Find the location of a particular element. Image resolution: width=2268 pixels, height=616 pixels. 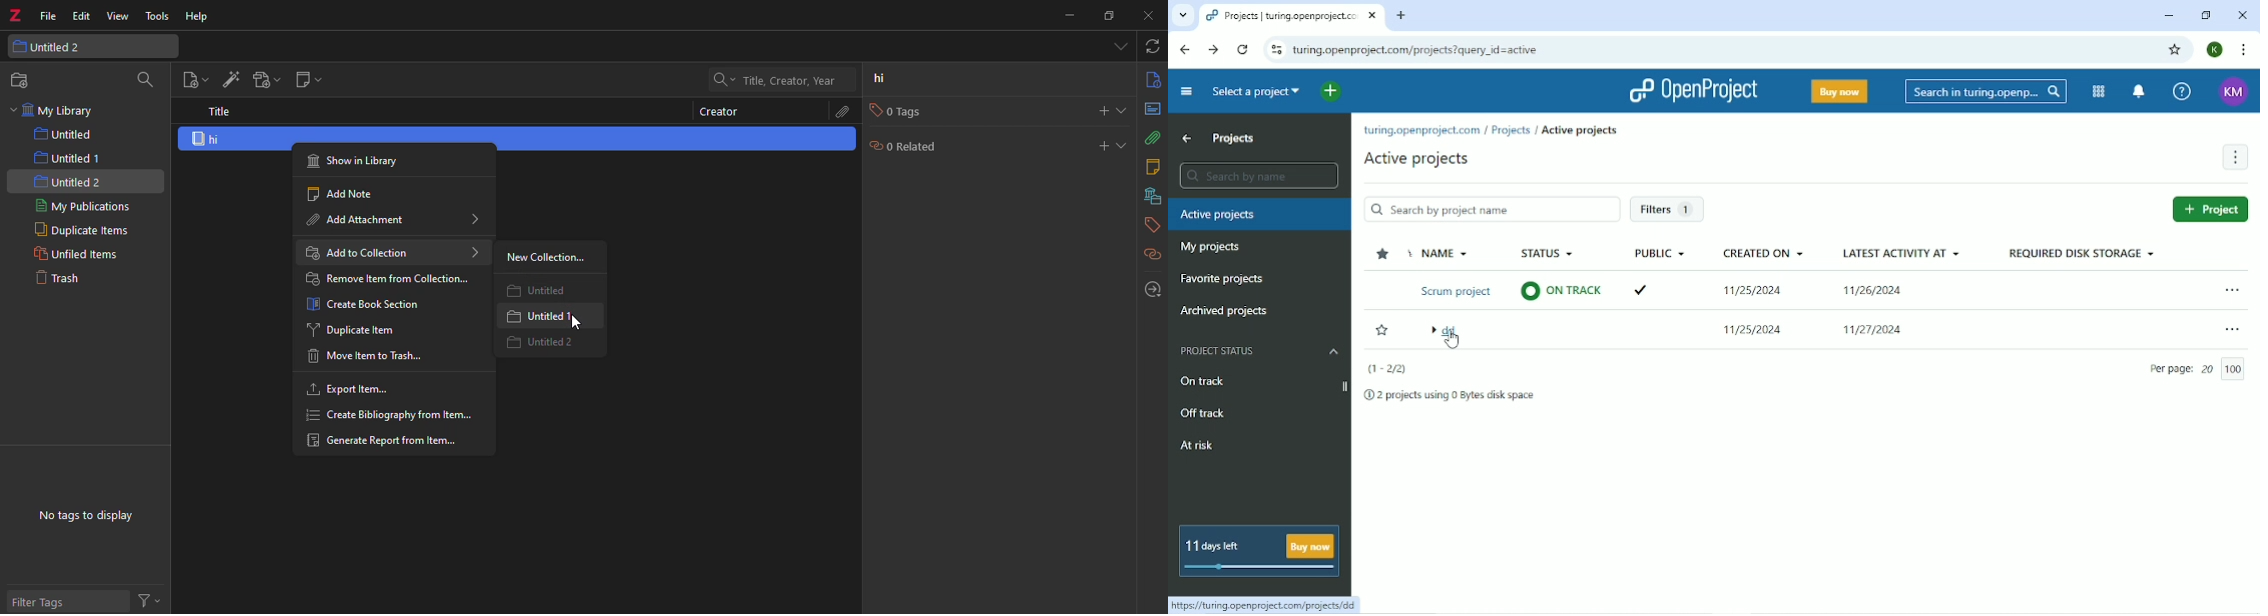

search is located at coordinates (781, 79).